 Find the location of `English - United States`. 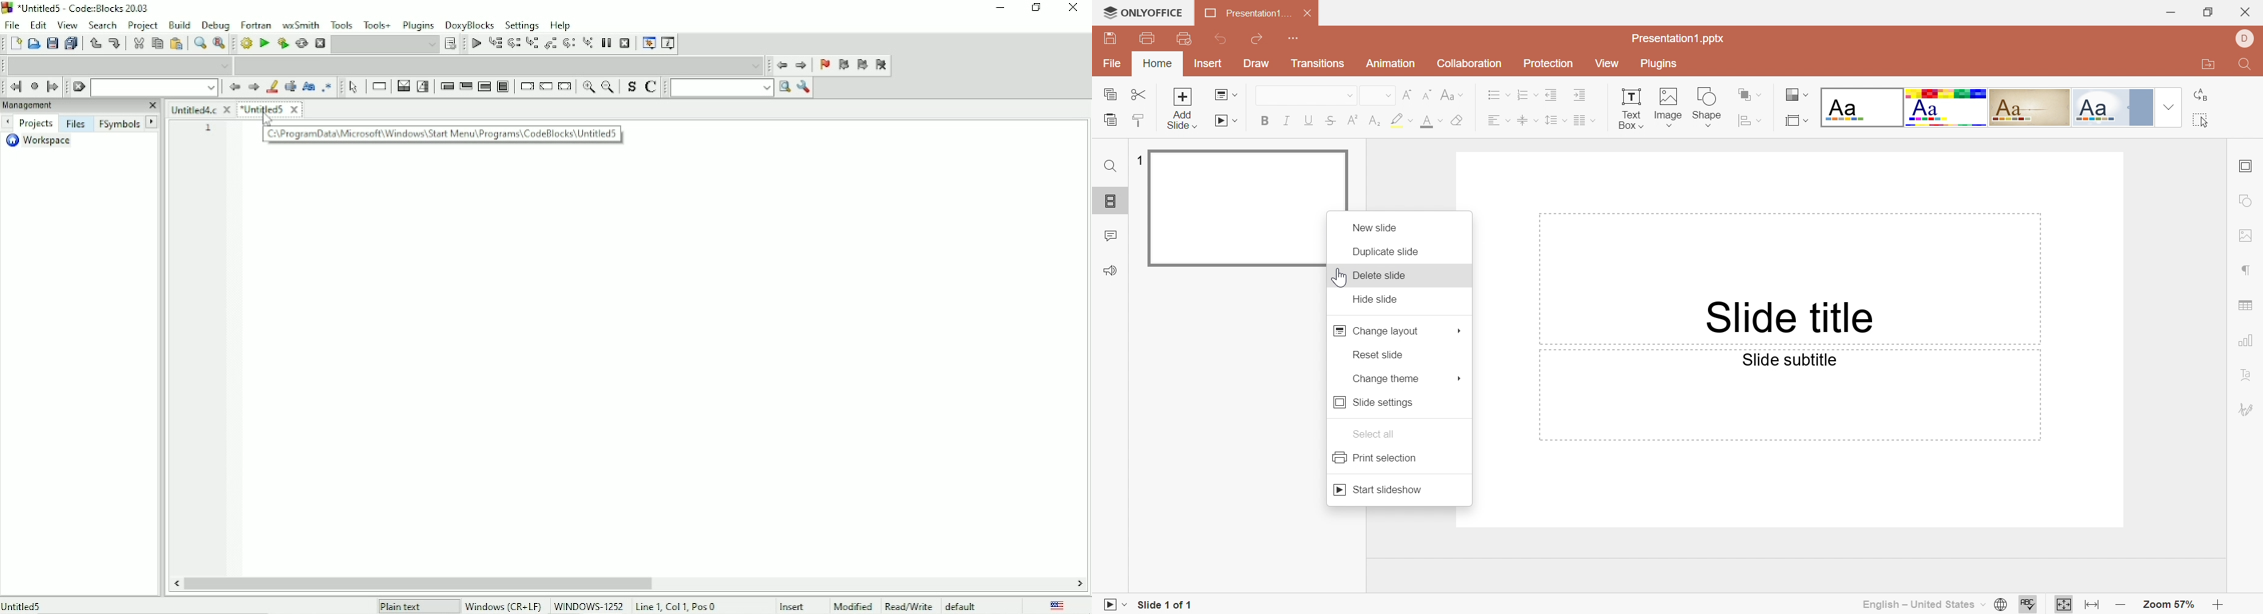

English - United States is located at coordinates (1917, 605).